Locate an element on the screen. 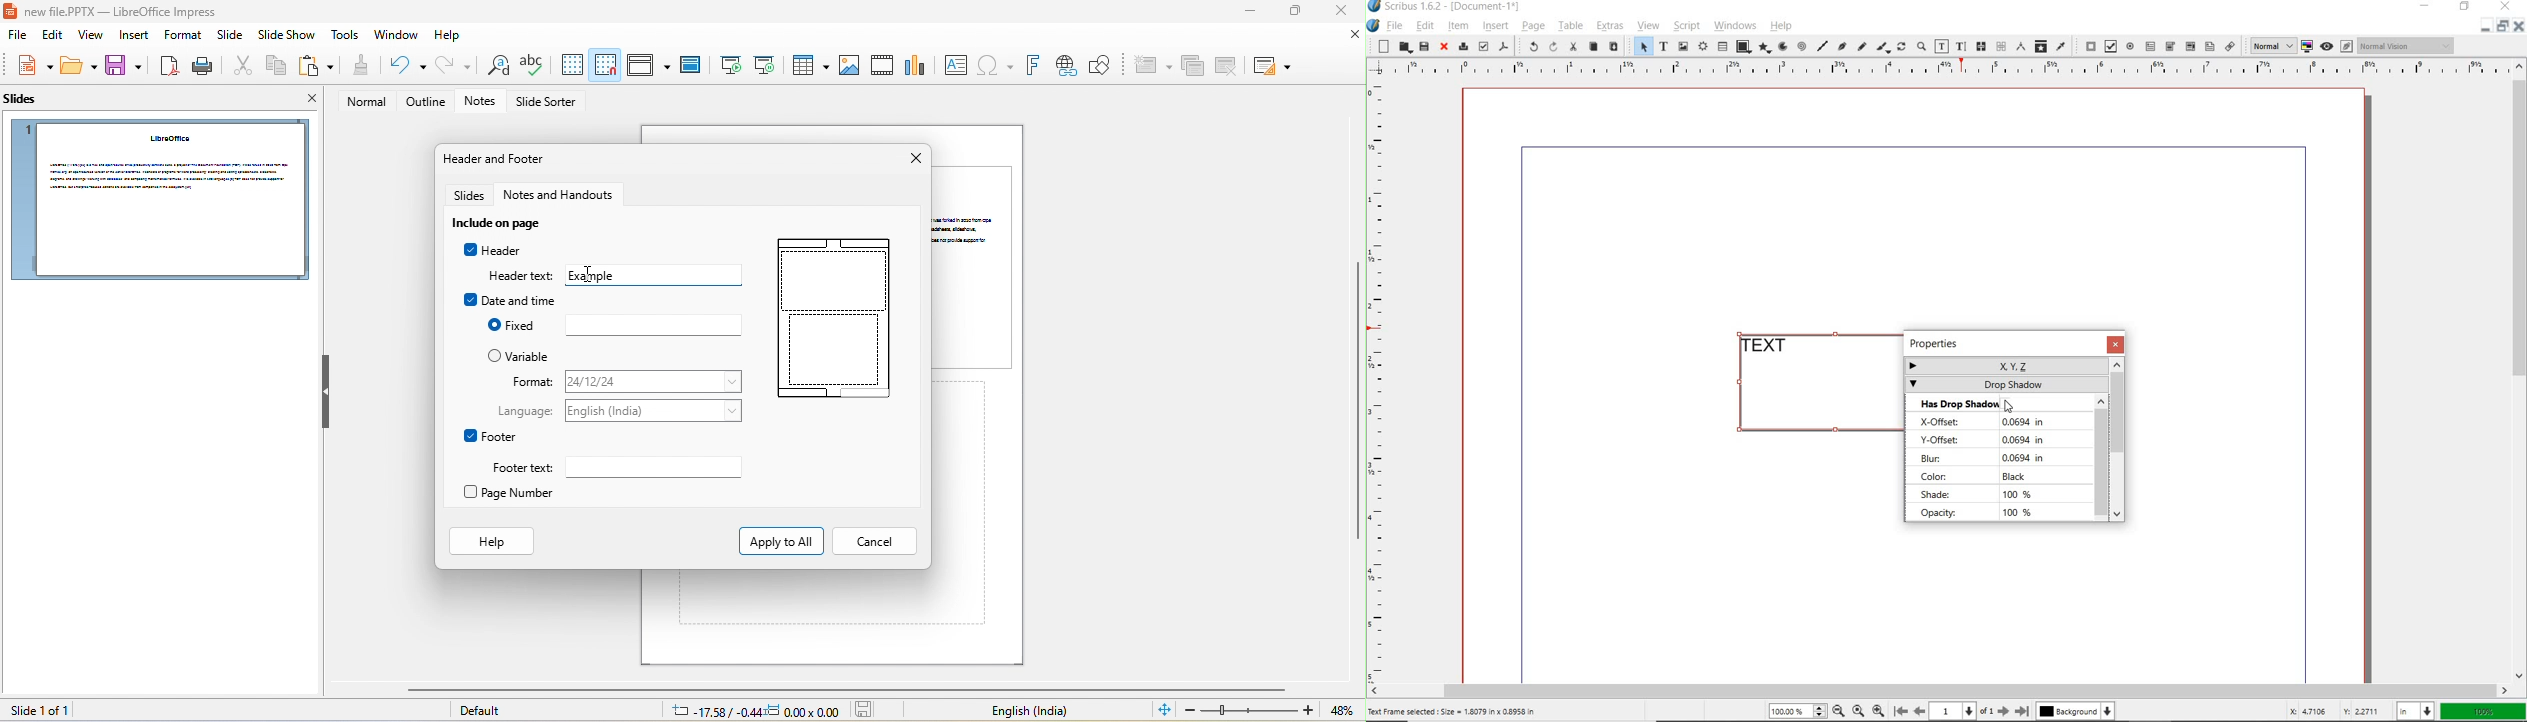  slide is located at coordinates (229, 38).